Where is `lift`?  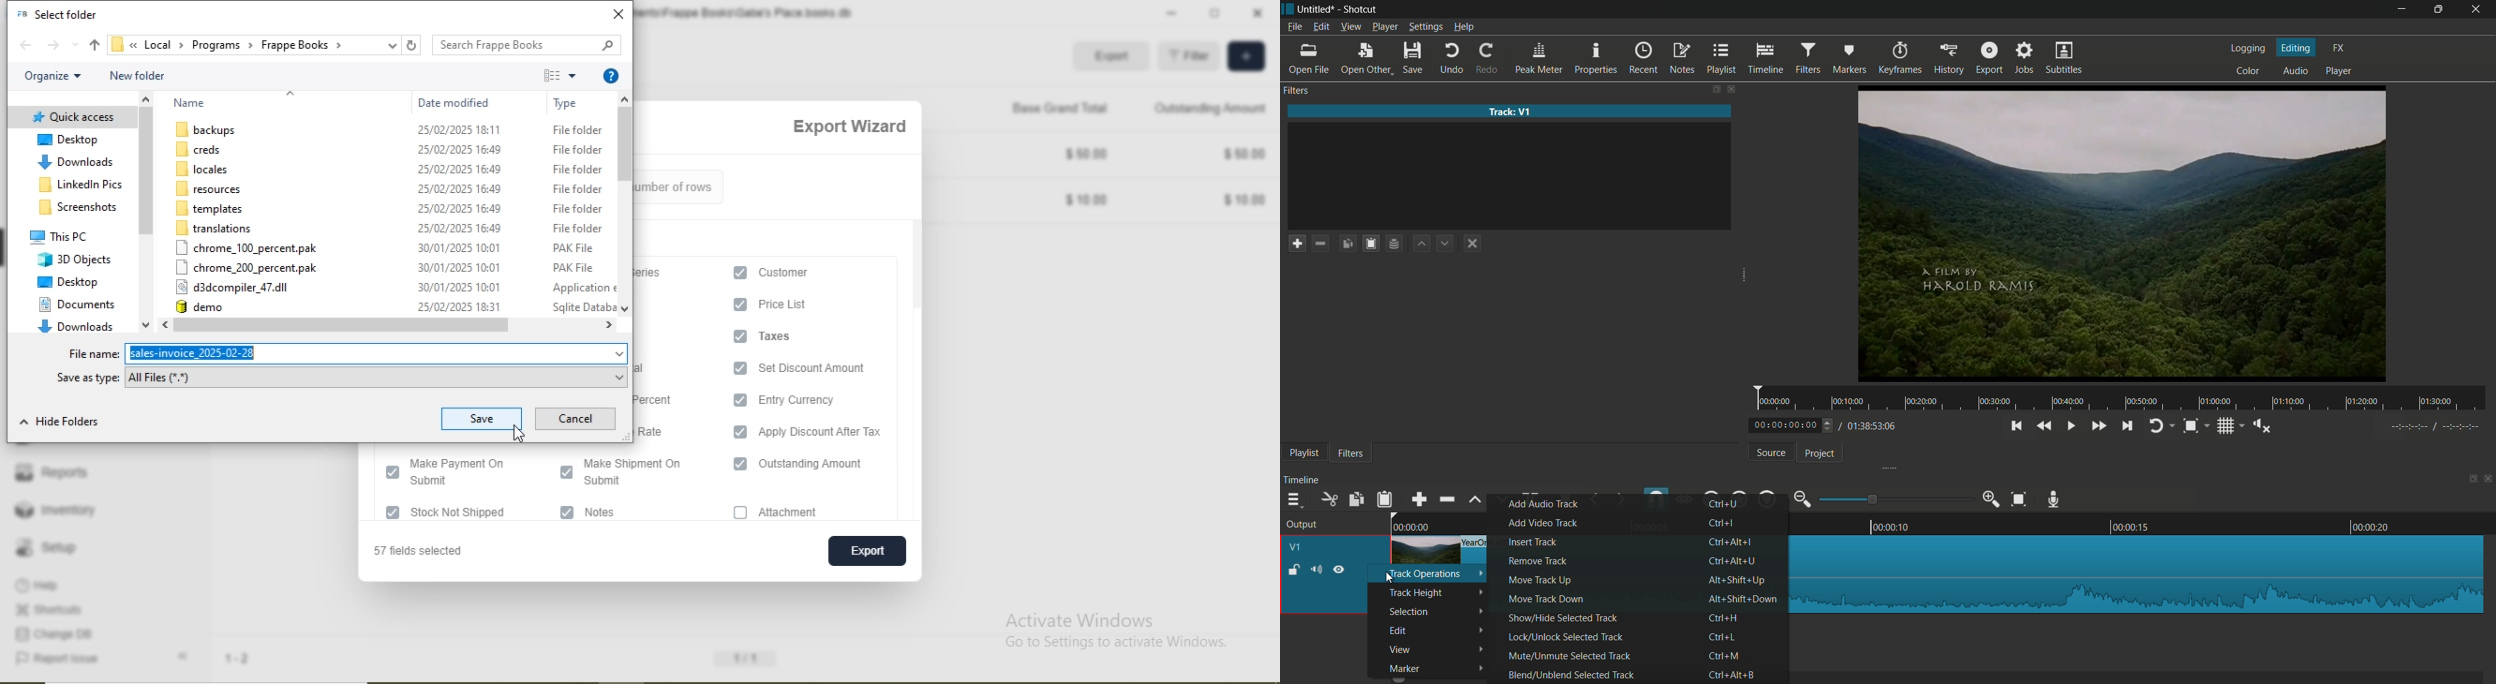 lift is located at coordinates (1475, 498).